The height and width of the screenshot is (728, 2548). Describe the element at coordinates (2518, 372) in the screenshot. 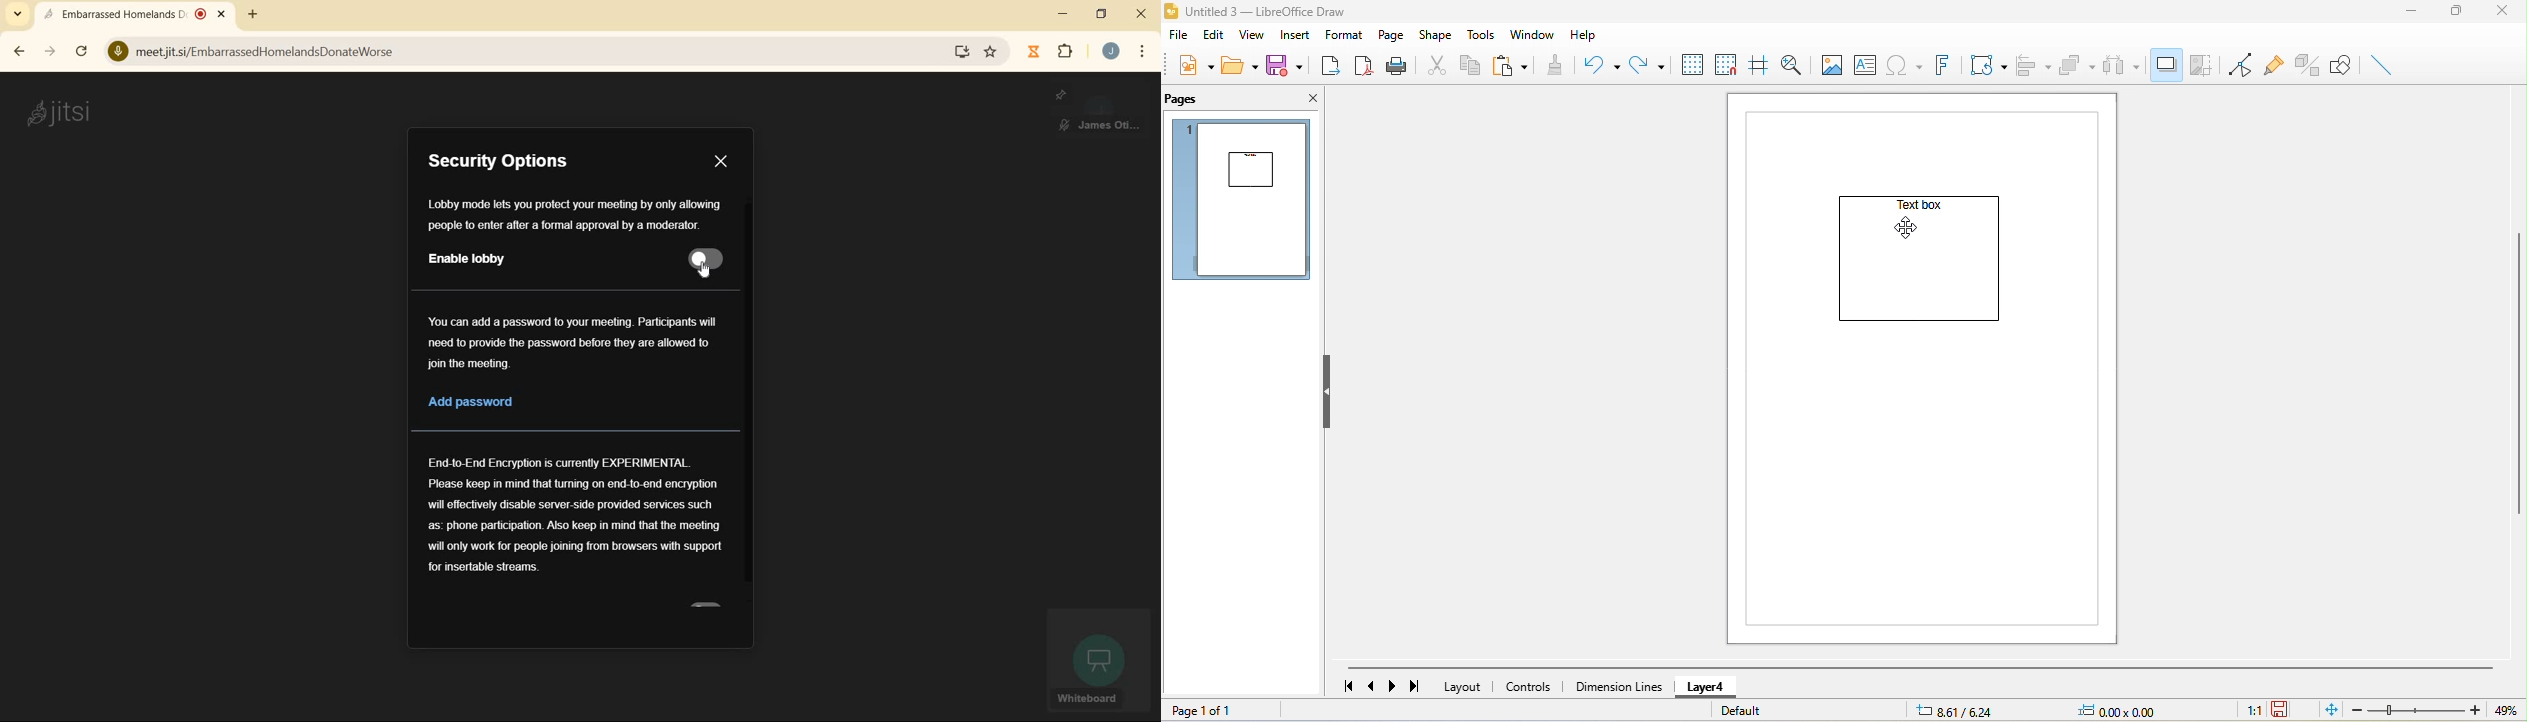

I see `vertical scroll bar` at that location.